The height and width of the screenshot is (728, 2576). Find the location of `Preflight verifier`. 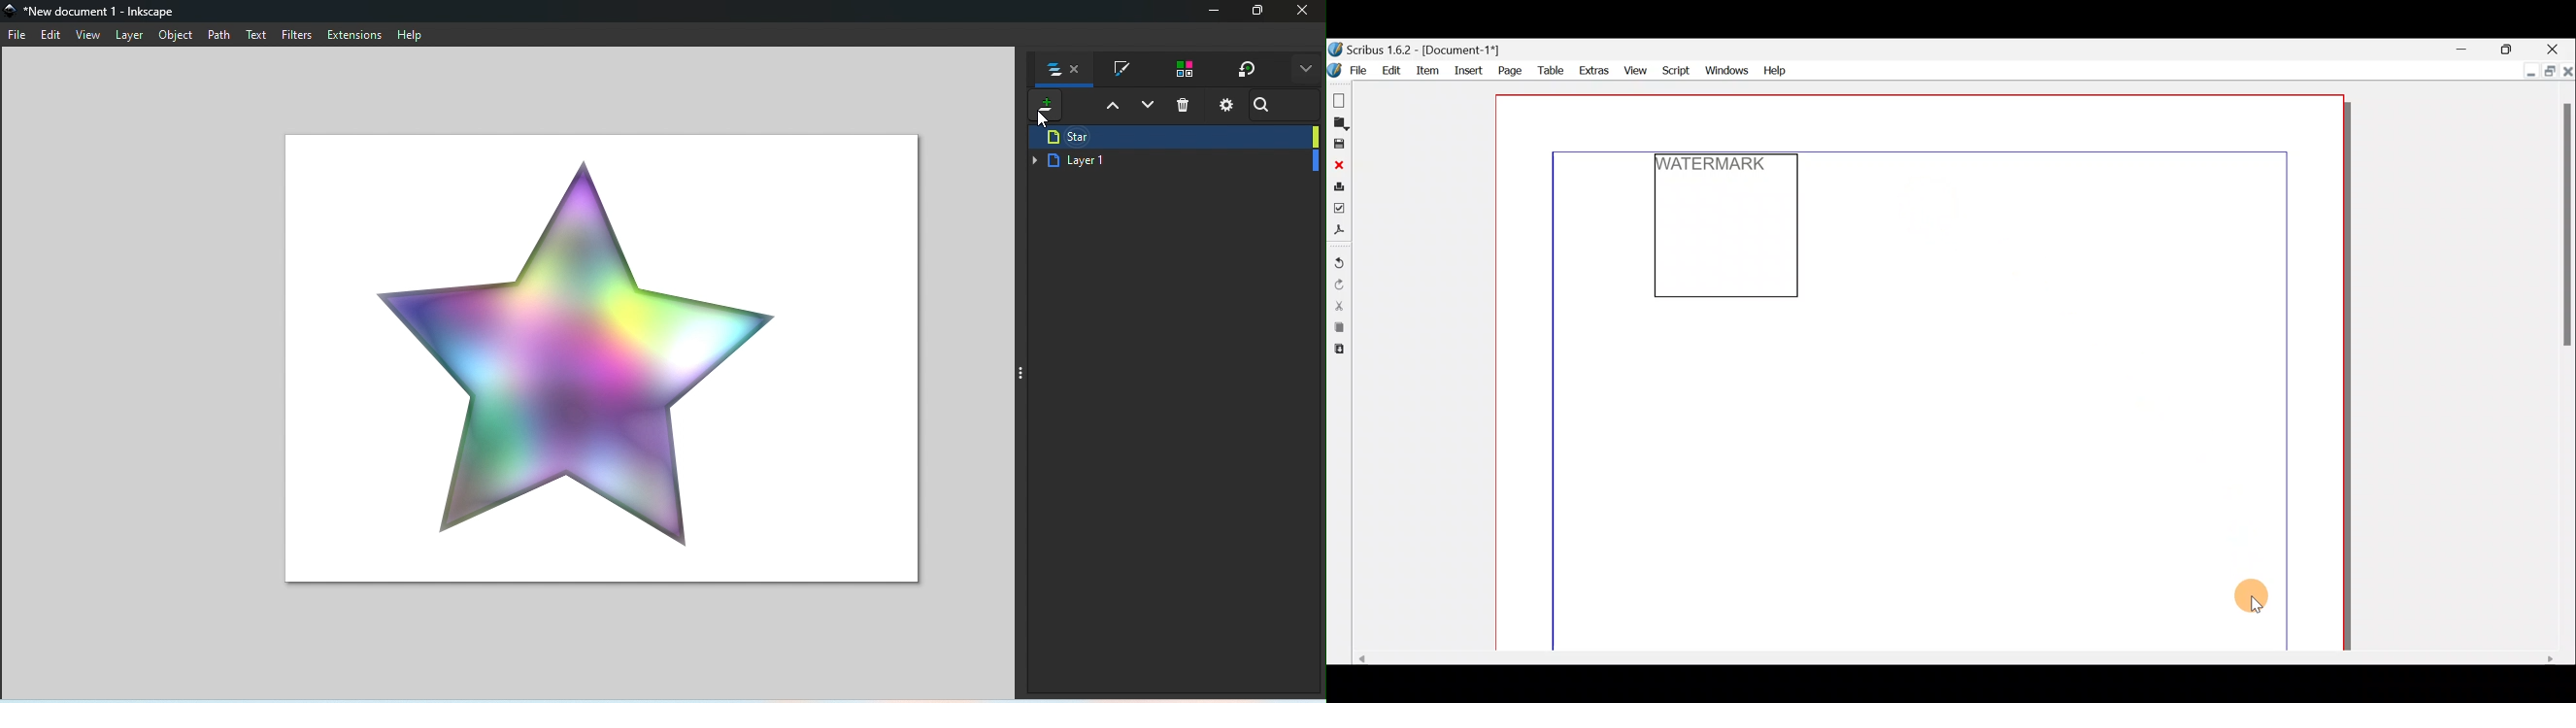

Preflight verifier is located at coordinates (1339, 212).